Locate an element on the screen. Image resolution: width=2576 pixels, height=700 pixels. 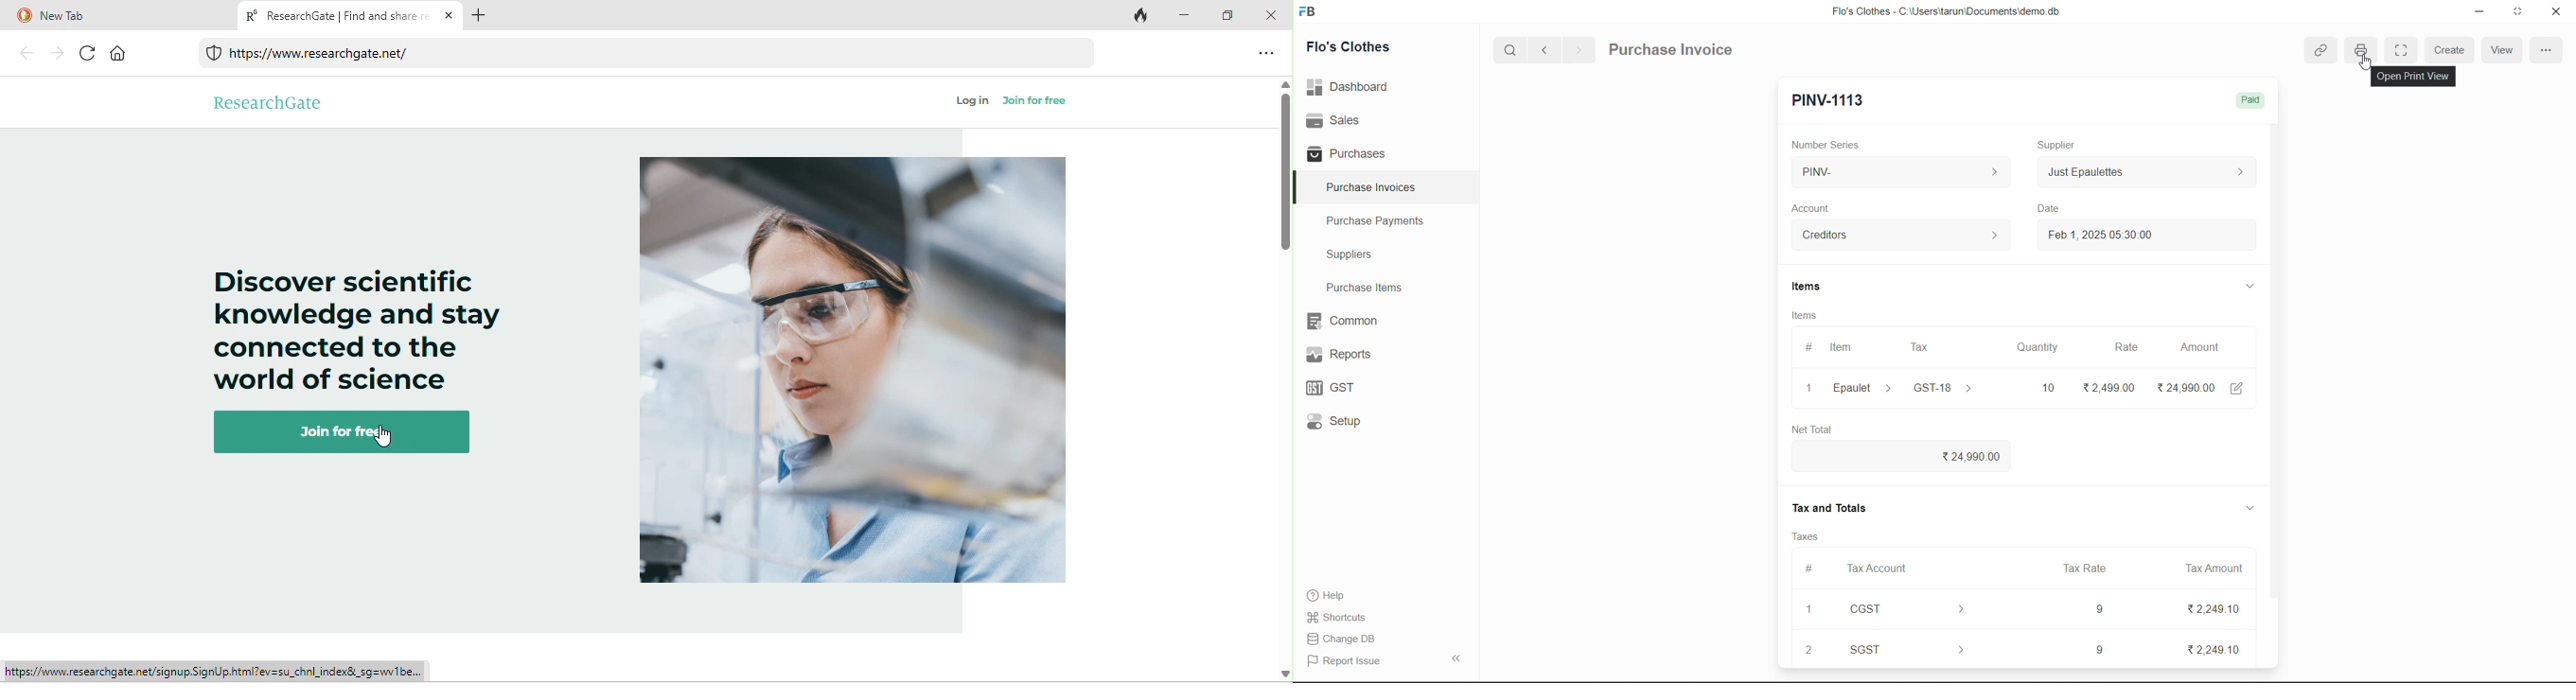
Flo's Clothes is located at coordinates (1357, 49).